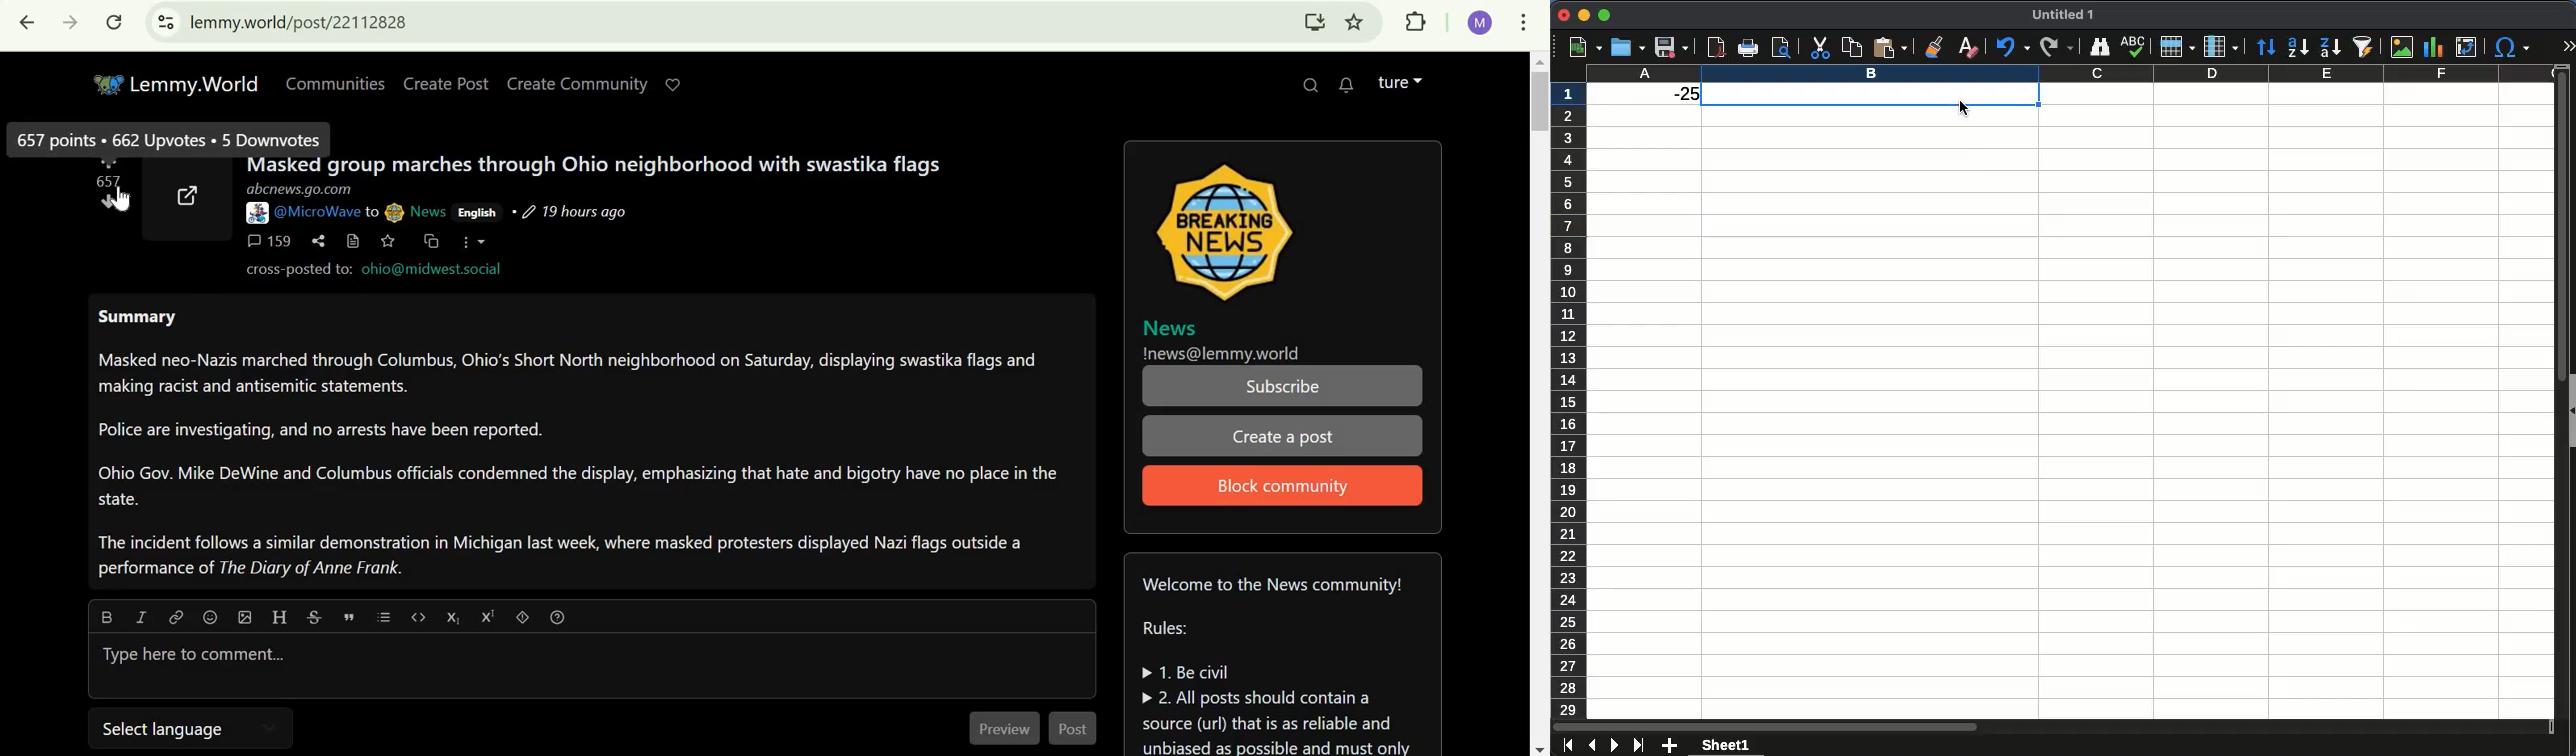 The image size is (2576, 756). What do you see at coordinates (2332, 47) in the screenshot?
I see `descending` at bounding box center [2332, 47].